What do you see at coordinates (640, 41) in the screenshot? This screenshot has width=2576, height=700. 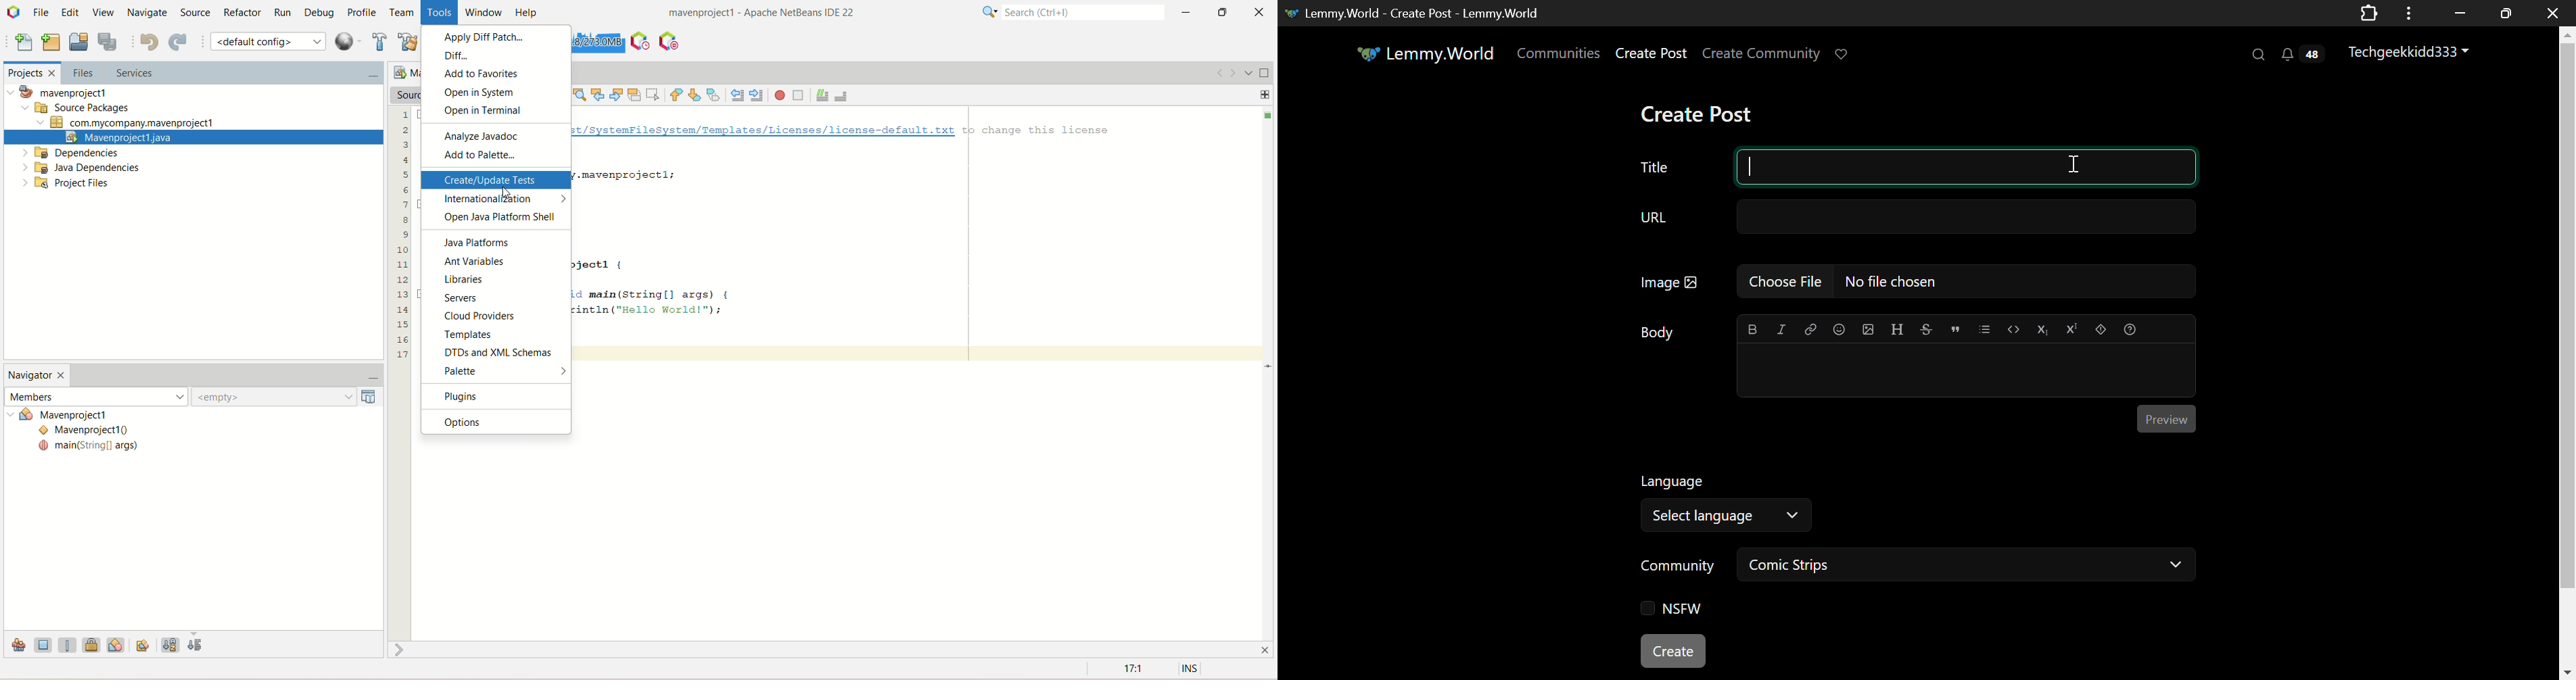 I see `profile IDE` at bounding box center [640, 41].